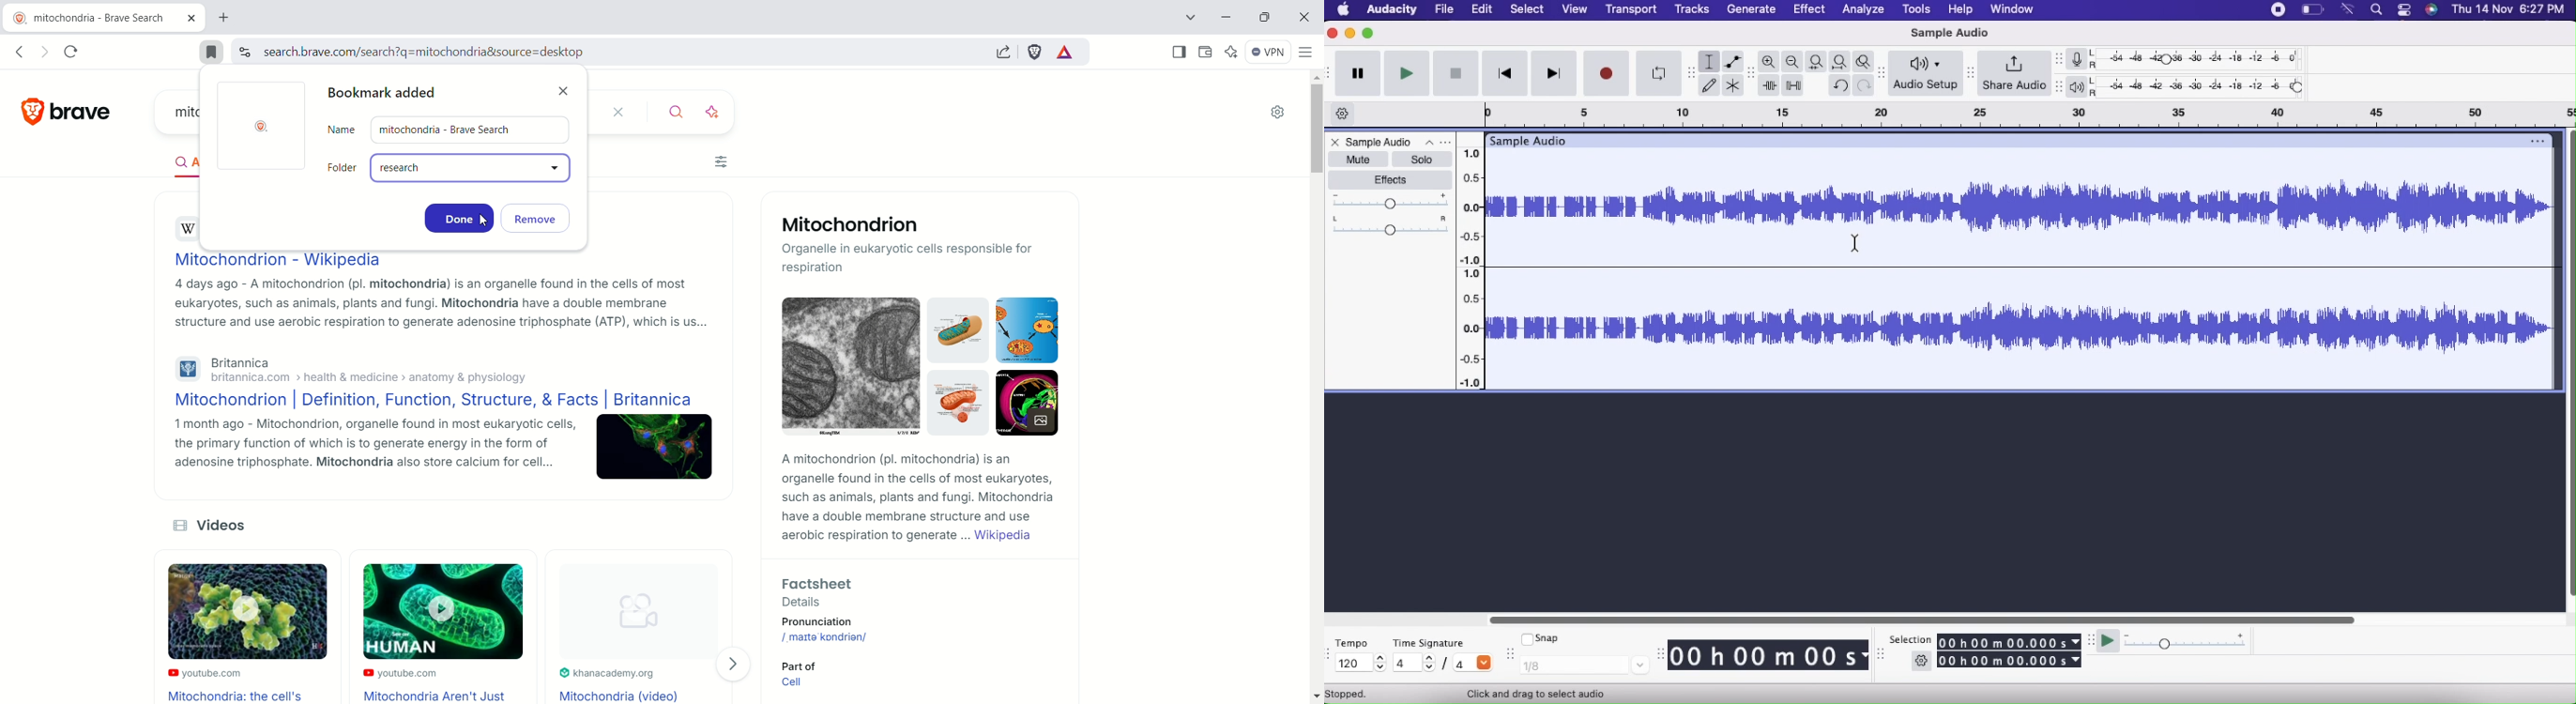  What do you see at coordinates (1950, 33) in the screenshot?
I see `Sample Audio` at bounding box center [1950, 33].